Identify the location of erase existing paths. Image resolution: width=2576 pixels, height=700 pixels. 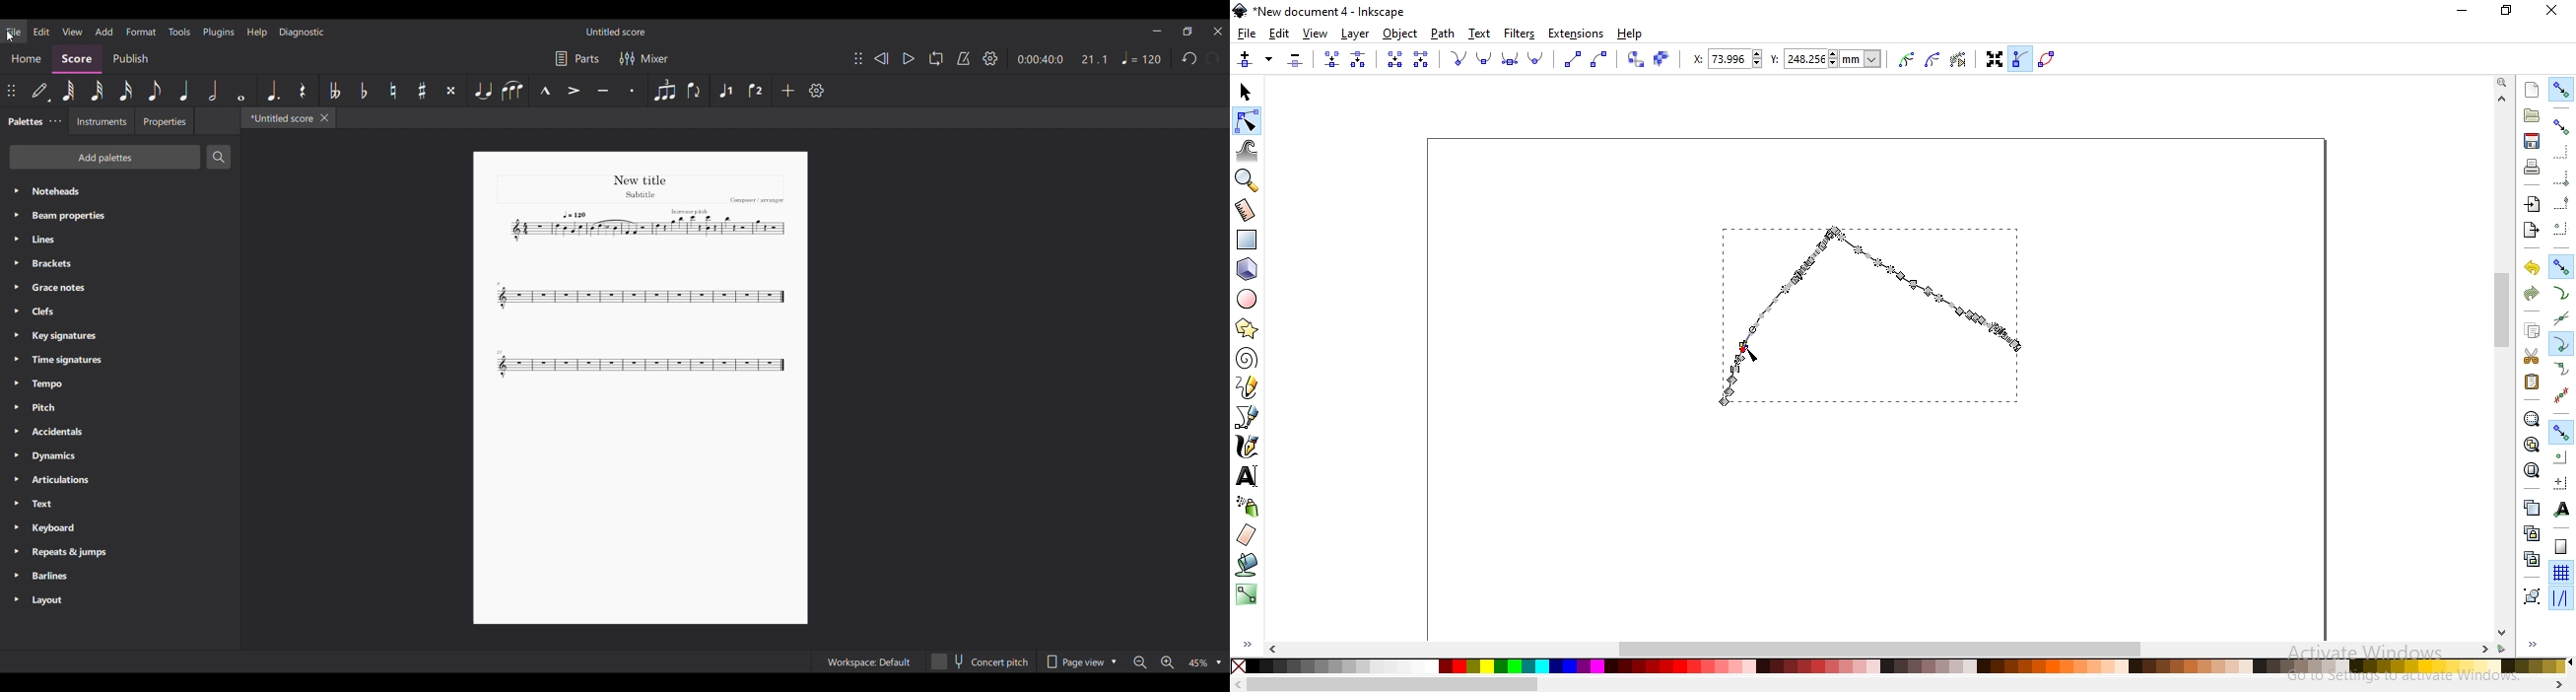
(1247, 534).